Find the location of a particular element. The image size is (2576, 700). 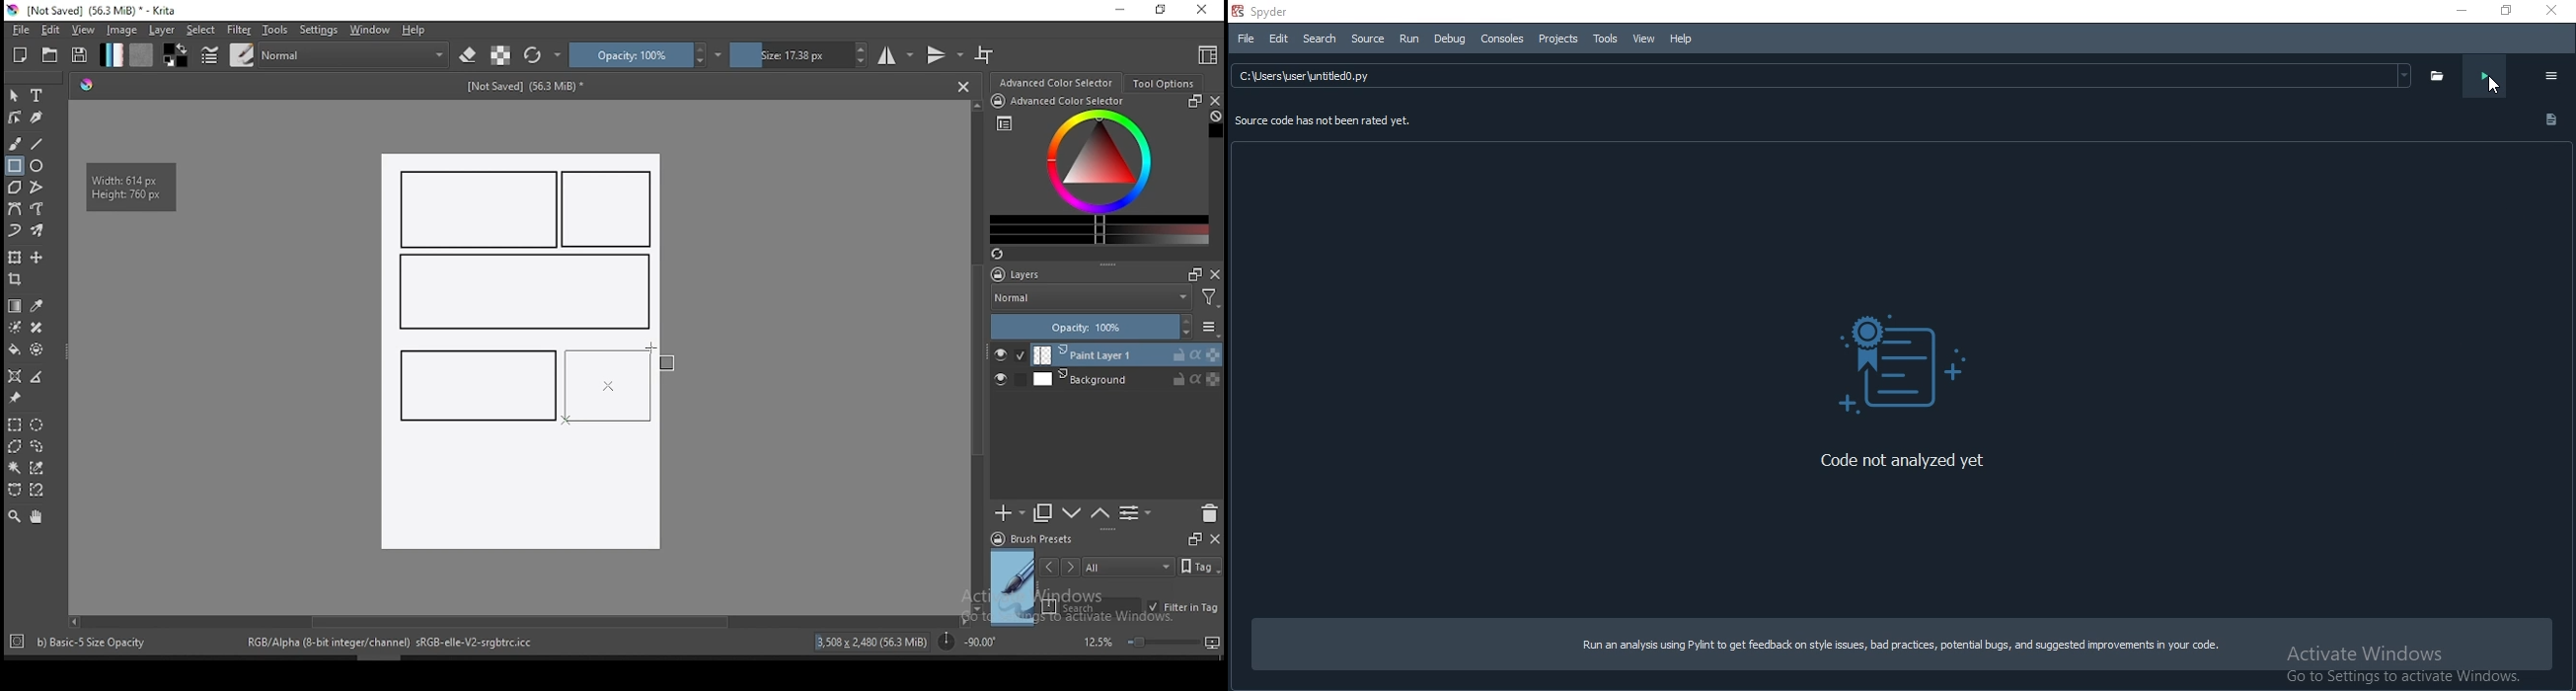

help is located at coordinates (417, 31).